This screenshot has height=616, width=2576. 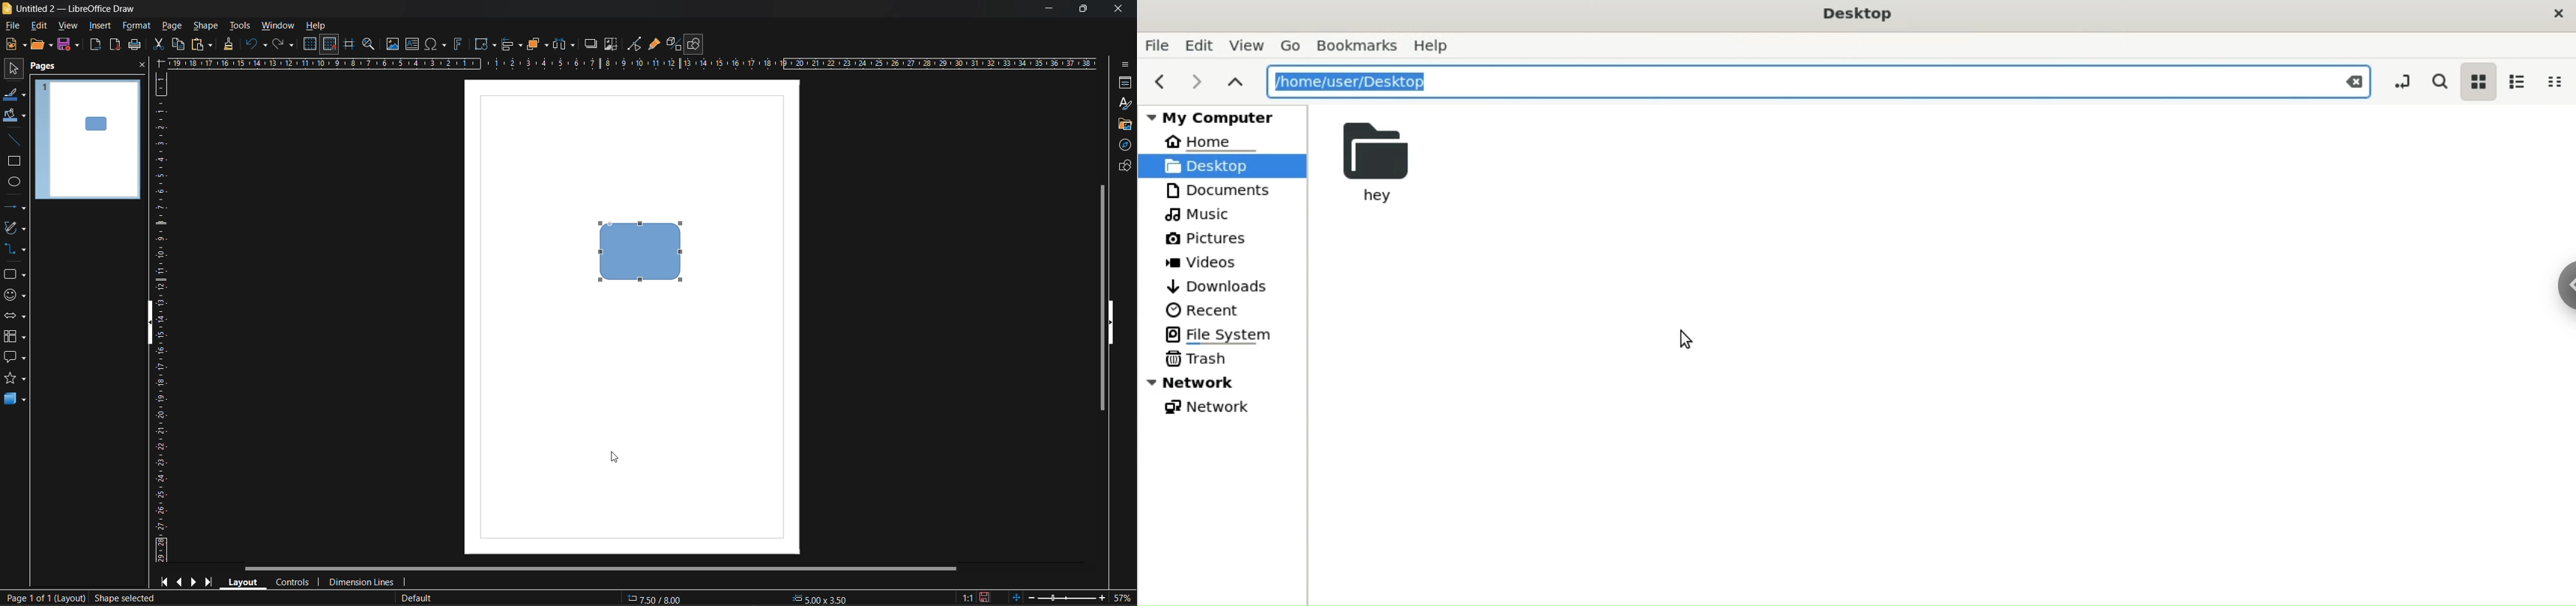 What do you see at coordinates (460, 43) in the screenshot?
I see `fontwork` at bounding box center [460, 43].